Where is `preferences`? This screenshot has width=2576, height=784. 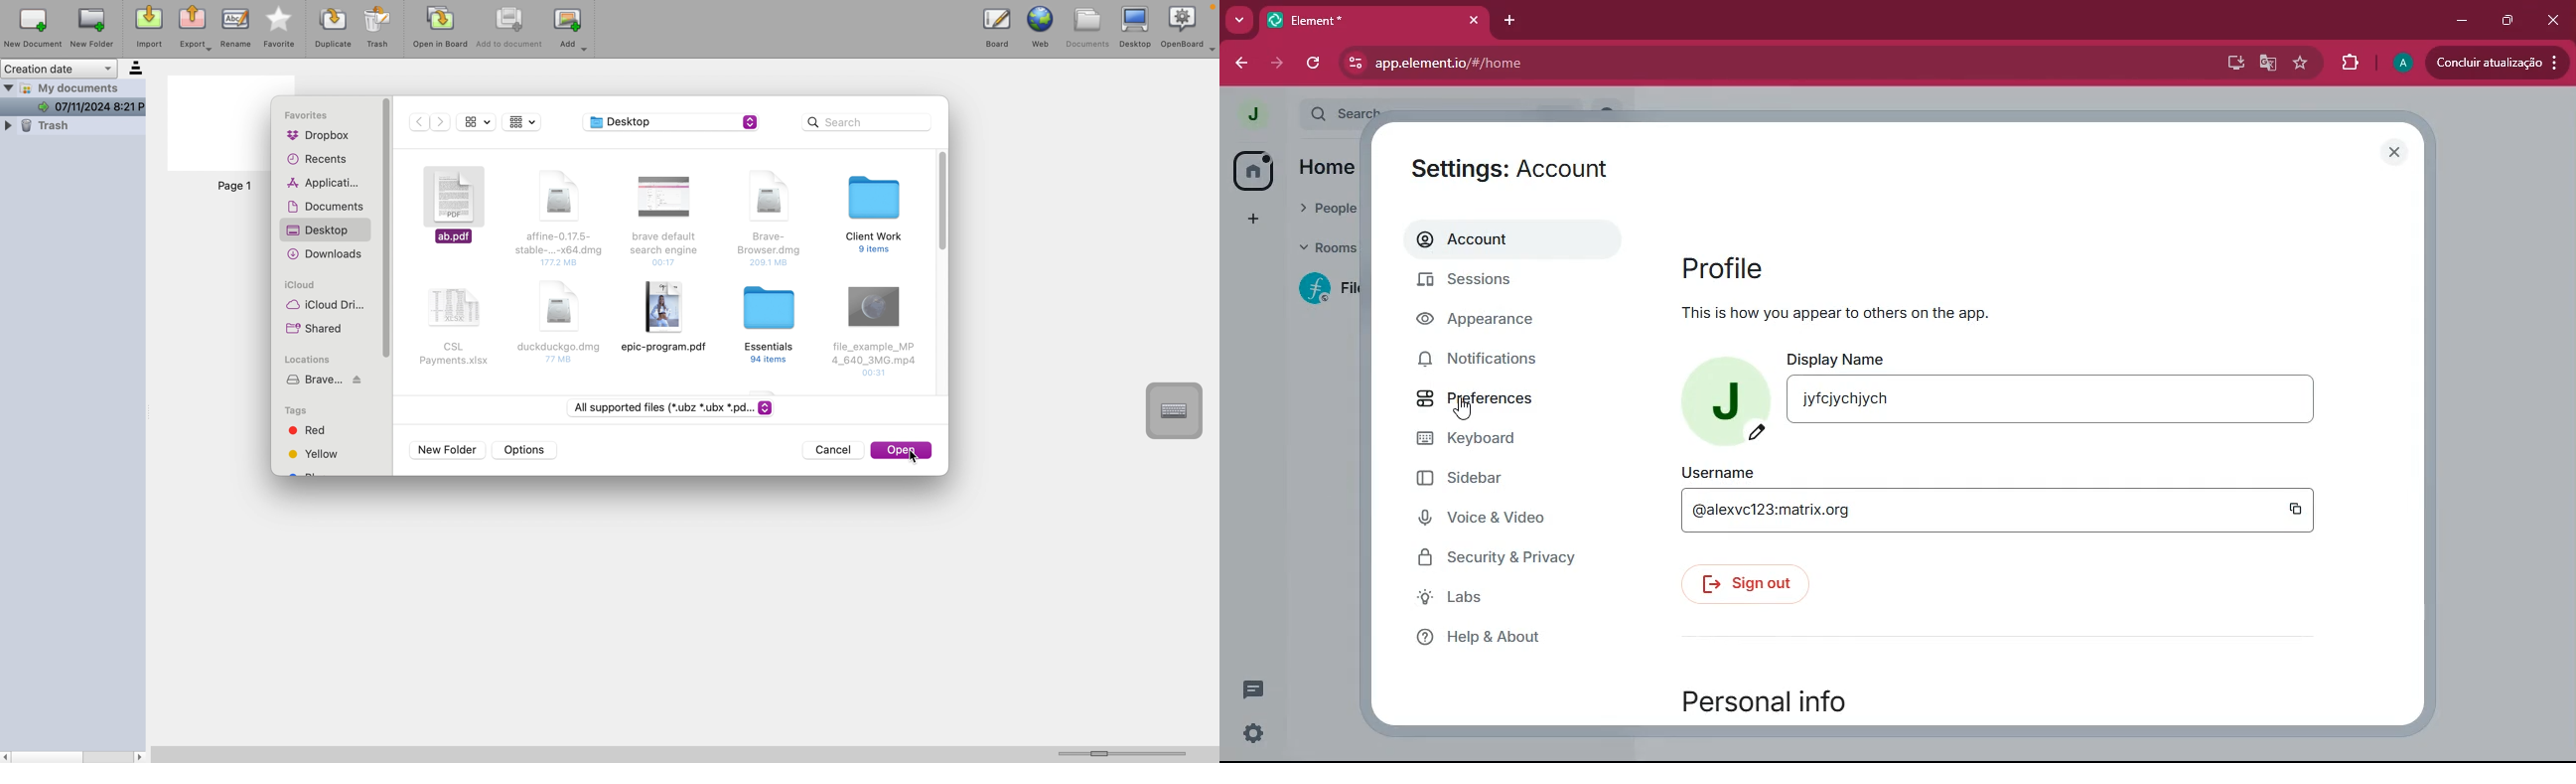
preferences is located at coordinates (1503, 402).